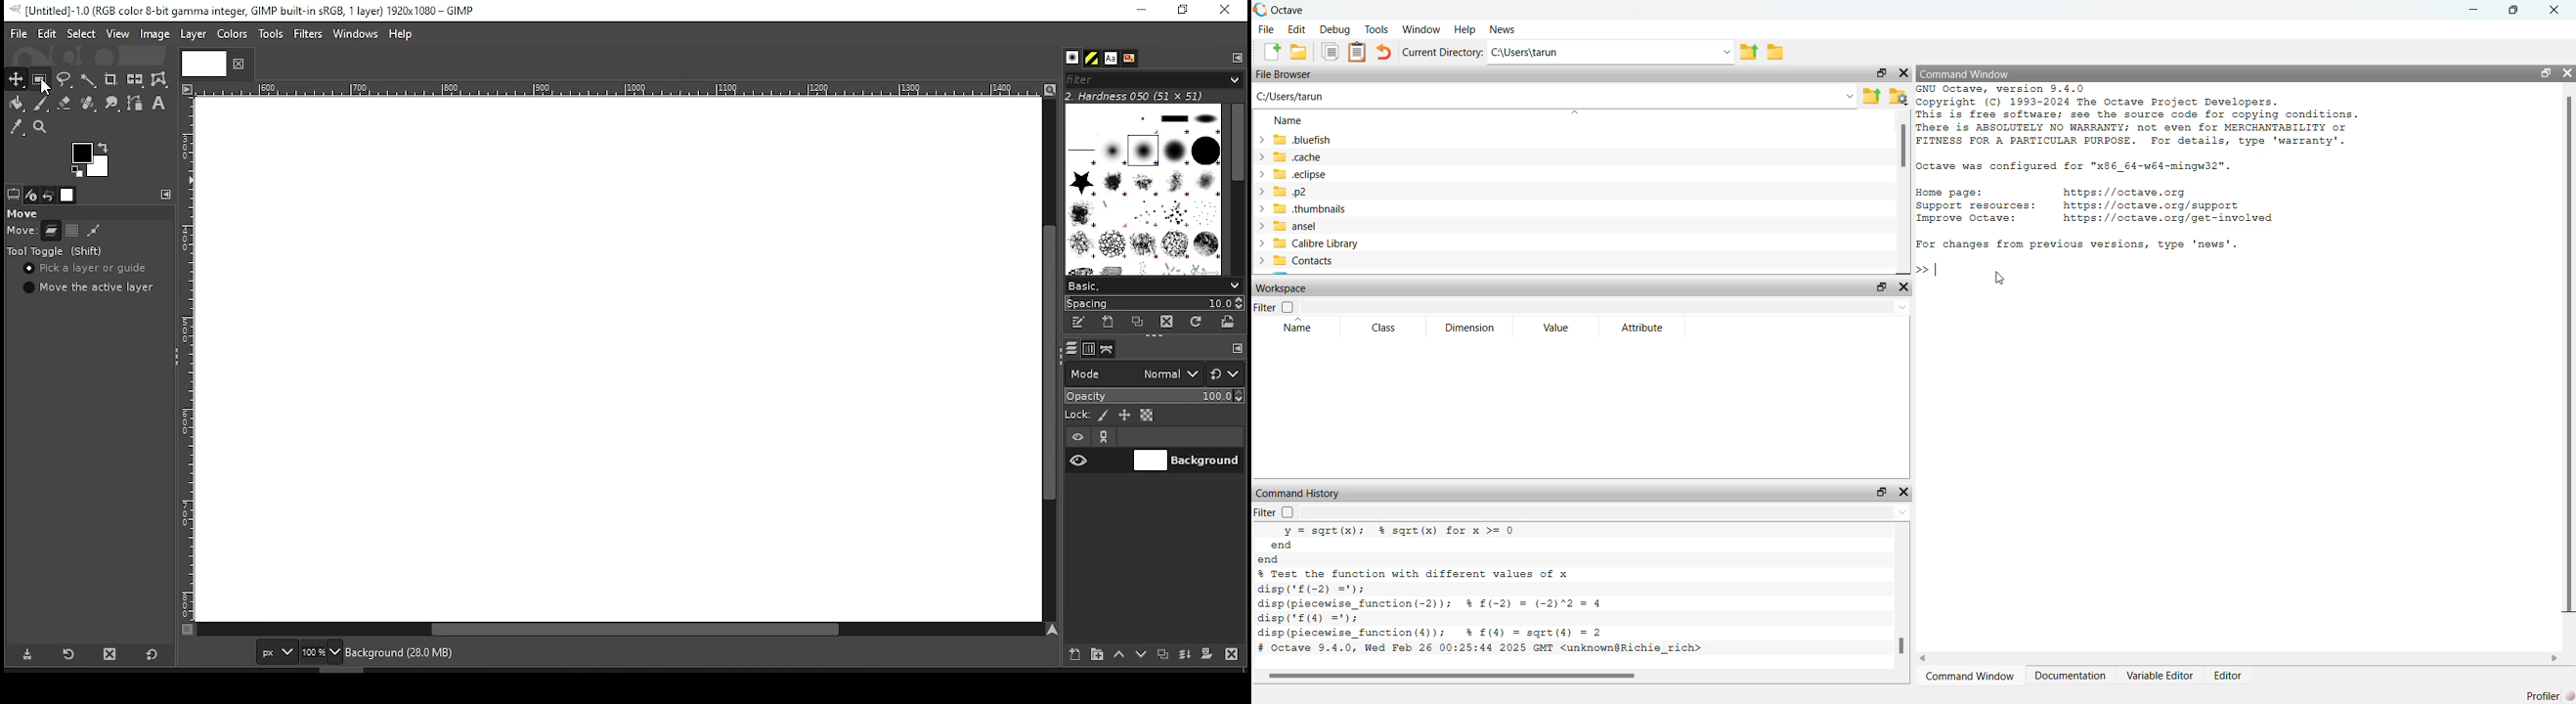 The image size is (2576, 728). I want to click on image, so click(153, 34).